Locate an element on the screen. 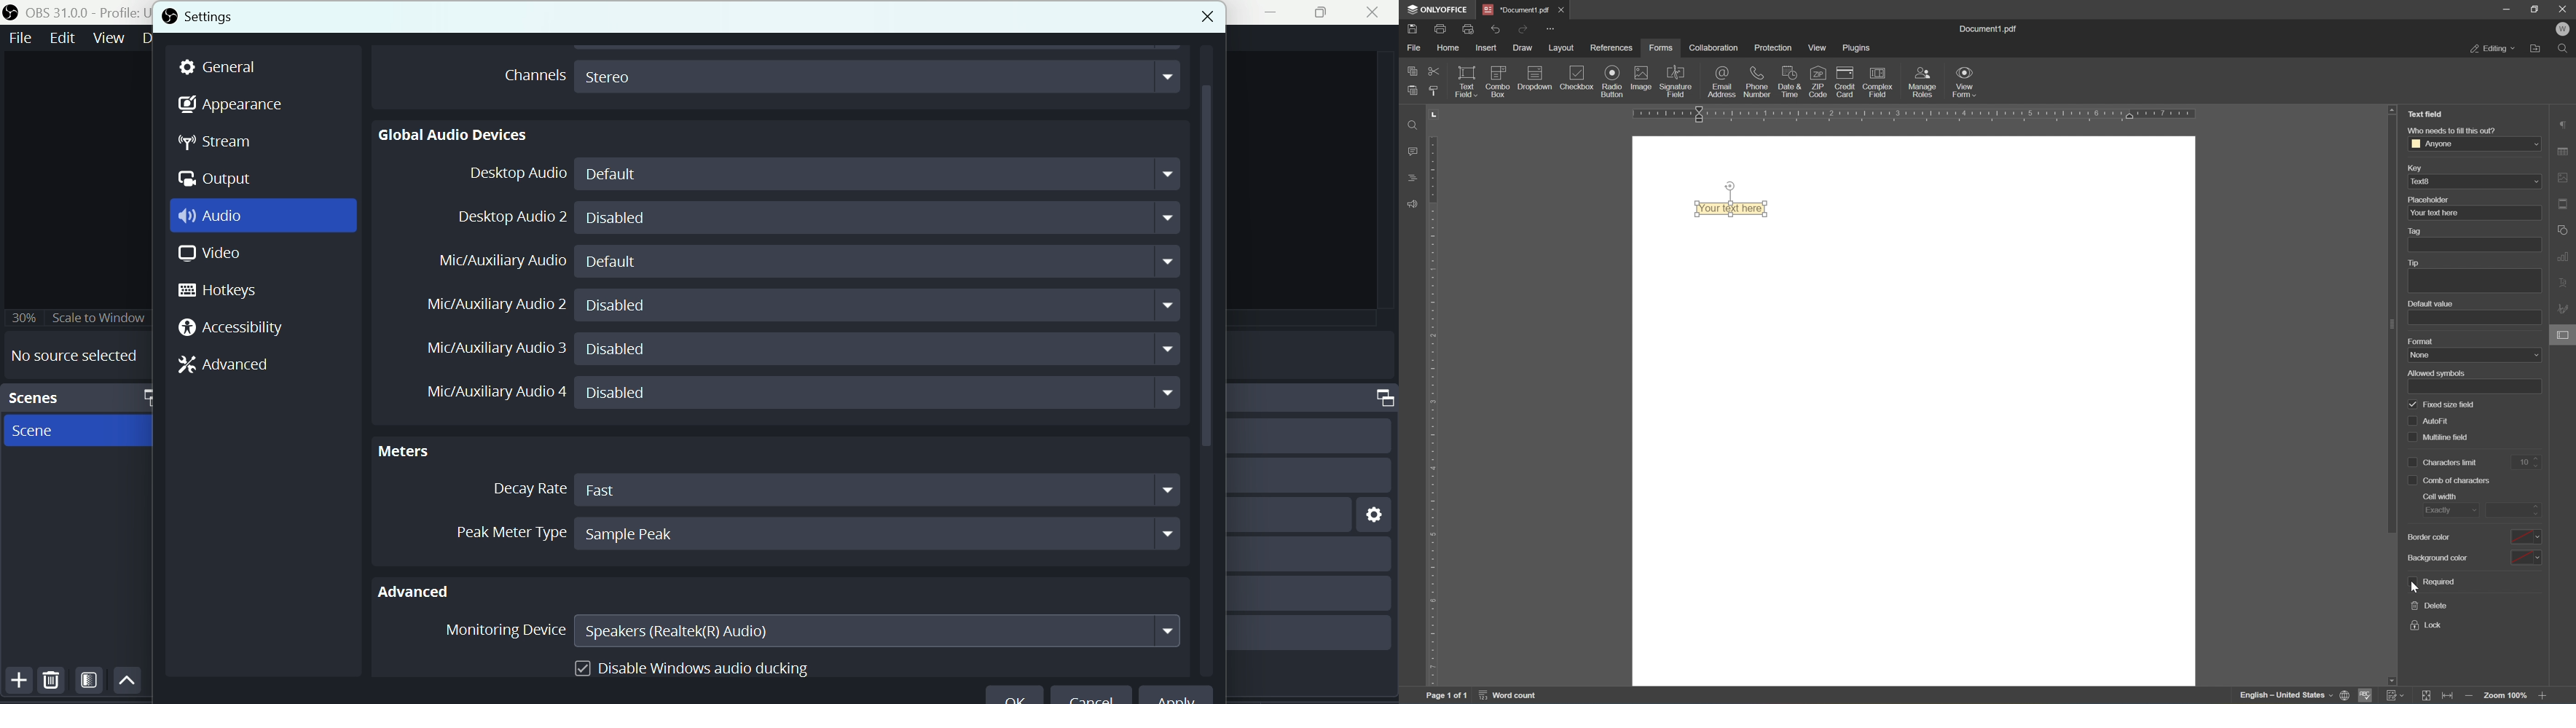 Image resolution: width=2576 pixels, height=728 pixels. Audio is located at coordinates (217, 217).